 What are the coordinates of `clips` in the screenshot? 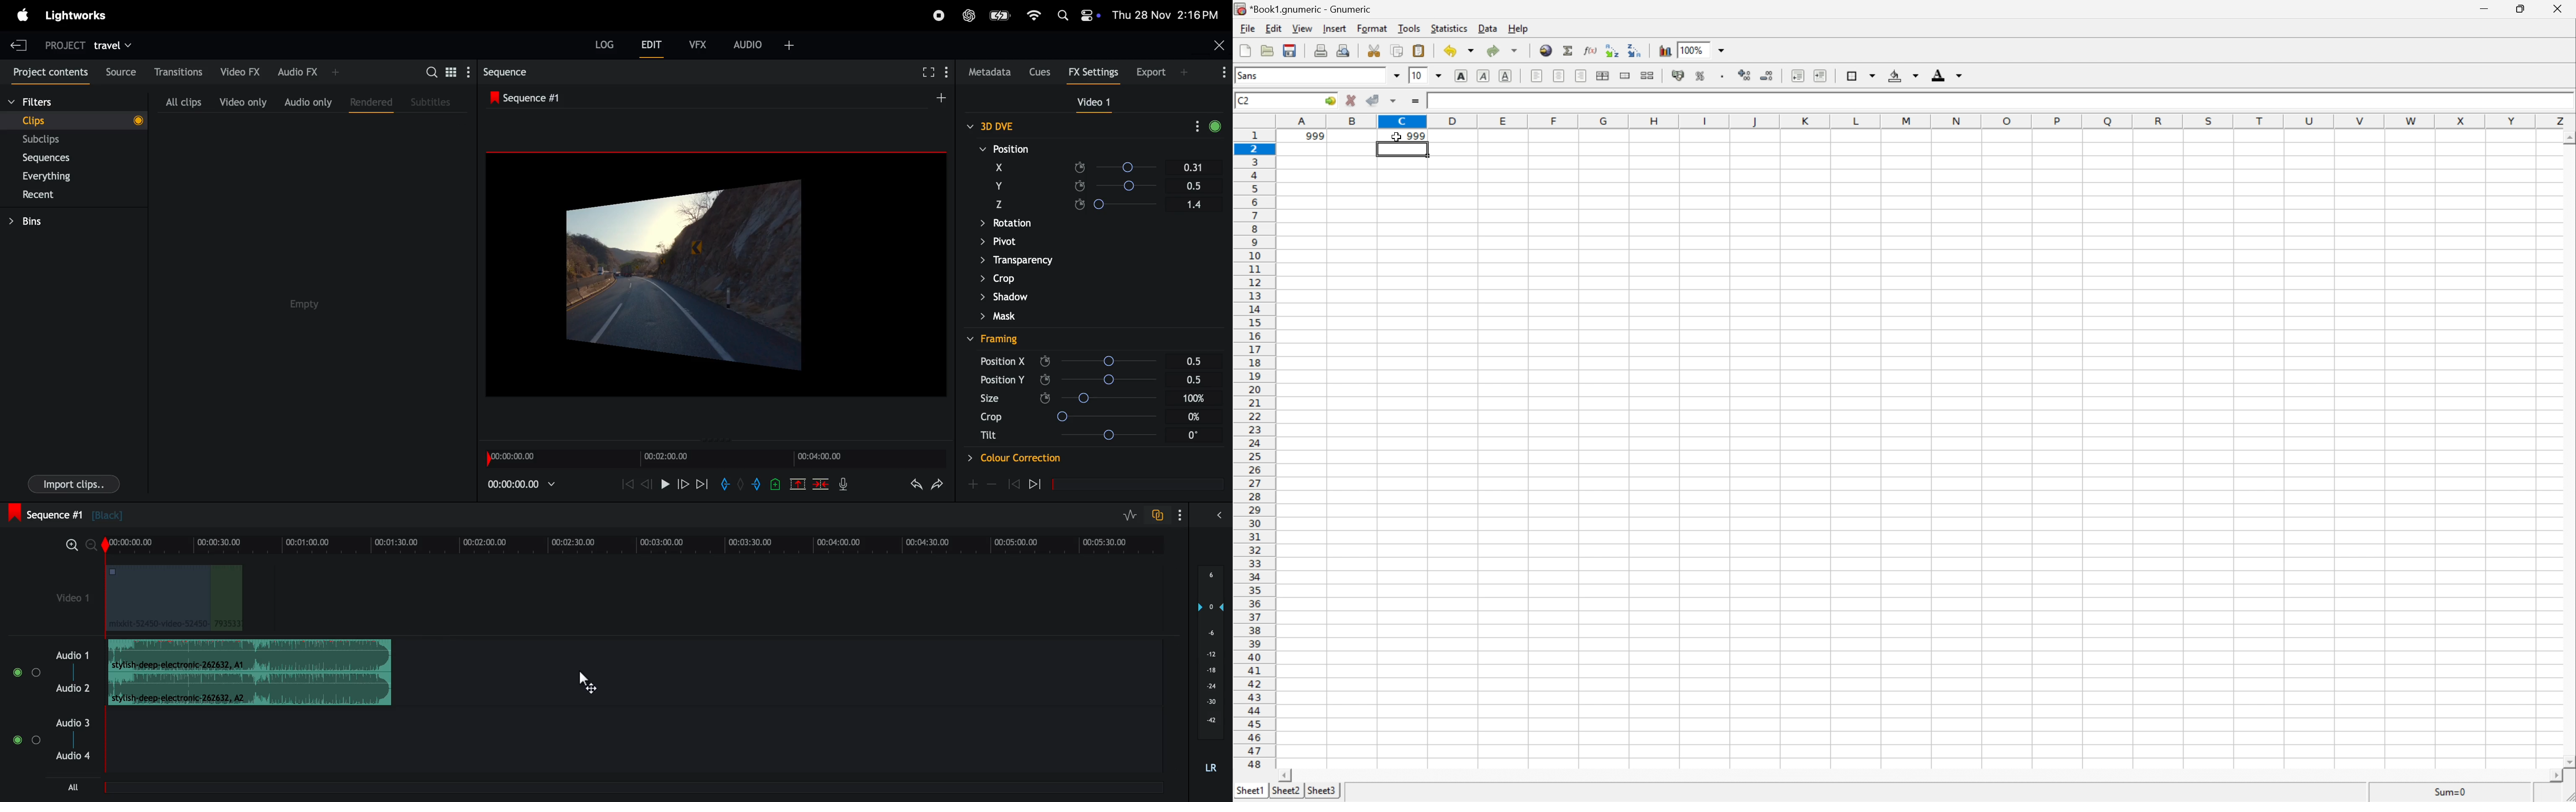 It's located at (73, 120).